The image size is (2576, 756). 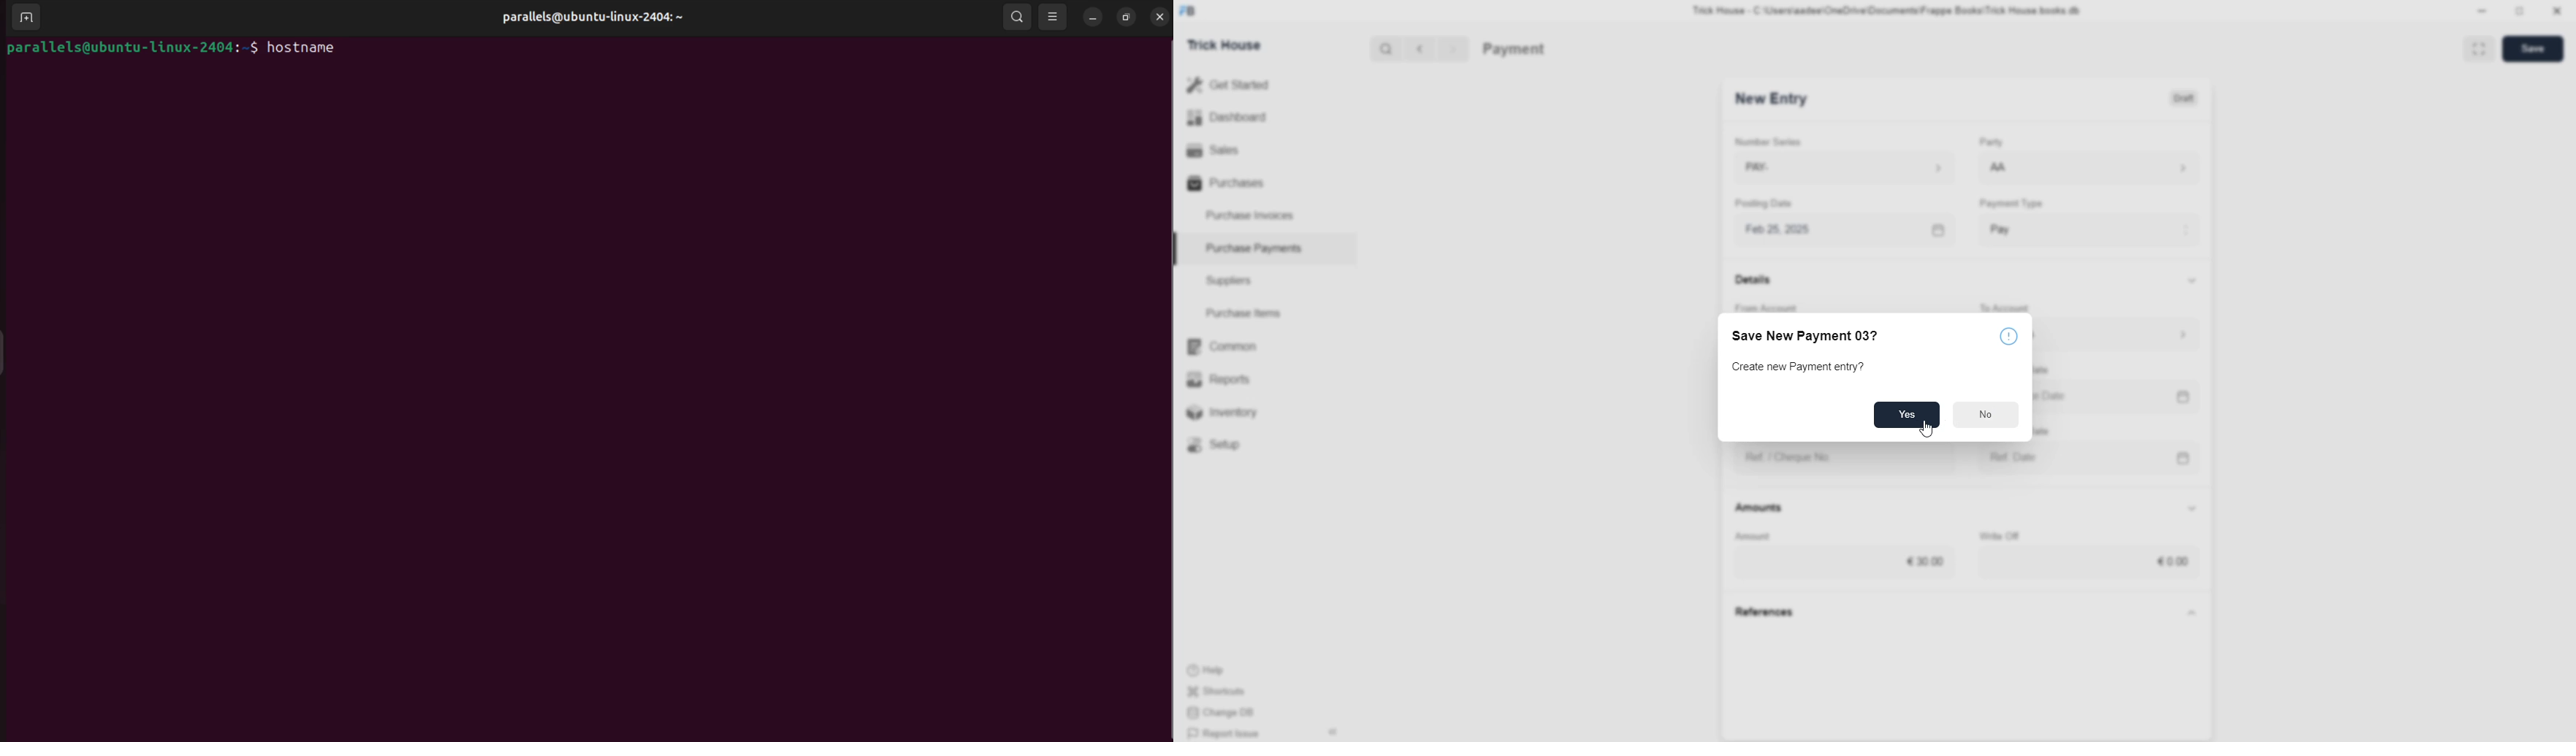 What do you see at coordinates (1252, 214) in the screenshot?
I see `Purchase Invoices` at bounding box center [1252, 214].